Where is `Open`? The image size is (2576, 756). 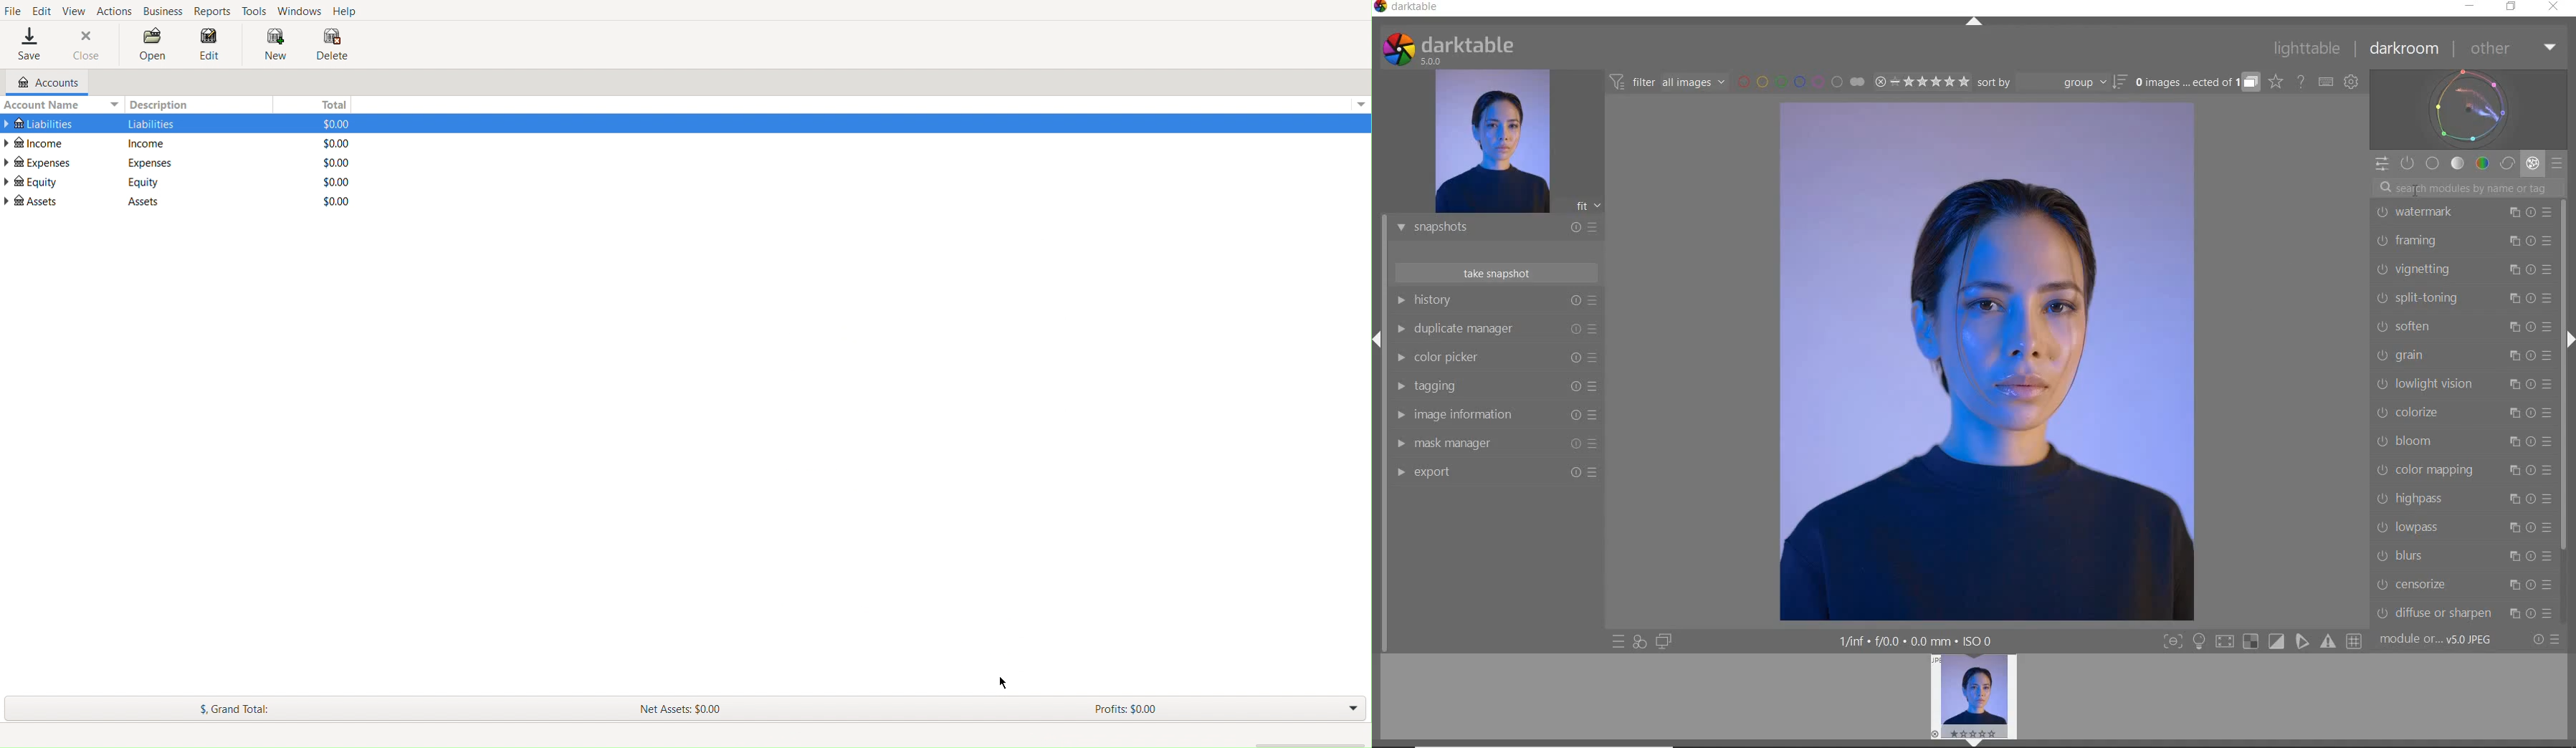 Open is located at coordinates (153, 46).